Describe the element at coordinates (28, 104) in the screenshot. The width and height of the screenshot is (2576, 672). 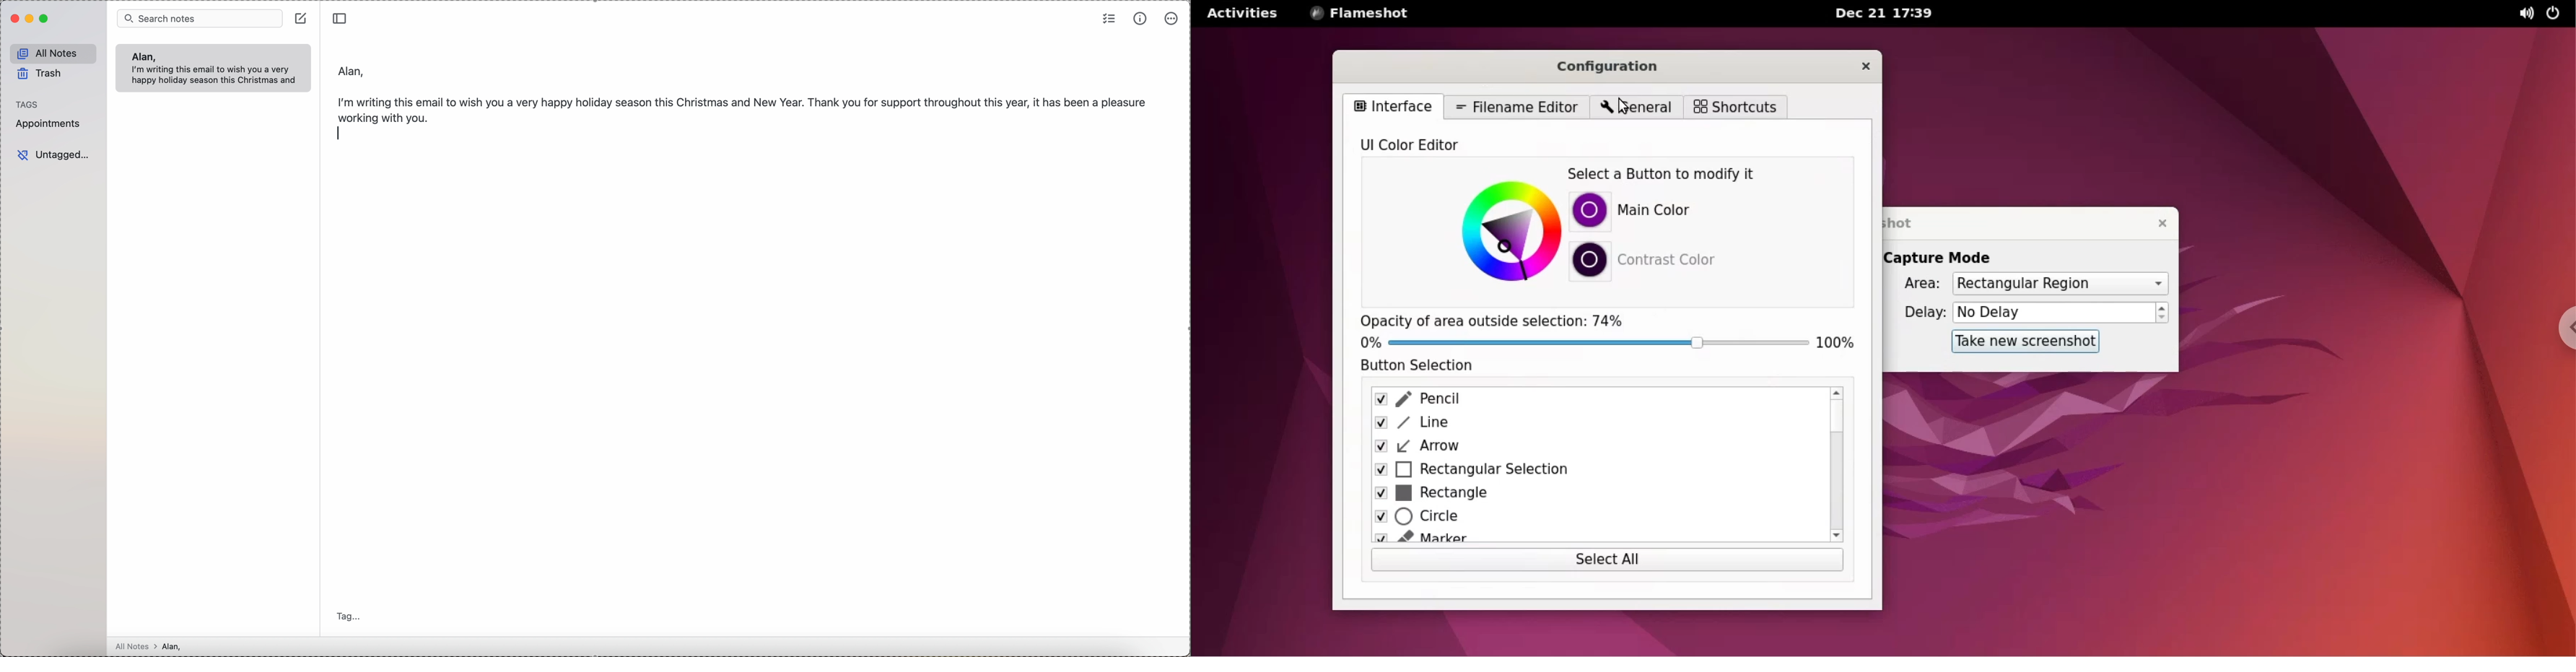
I see `tags` at that location.